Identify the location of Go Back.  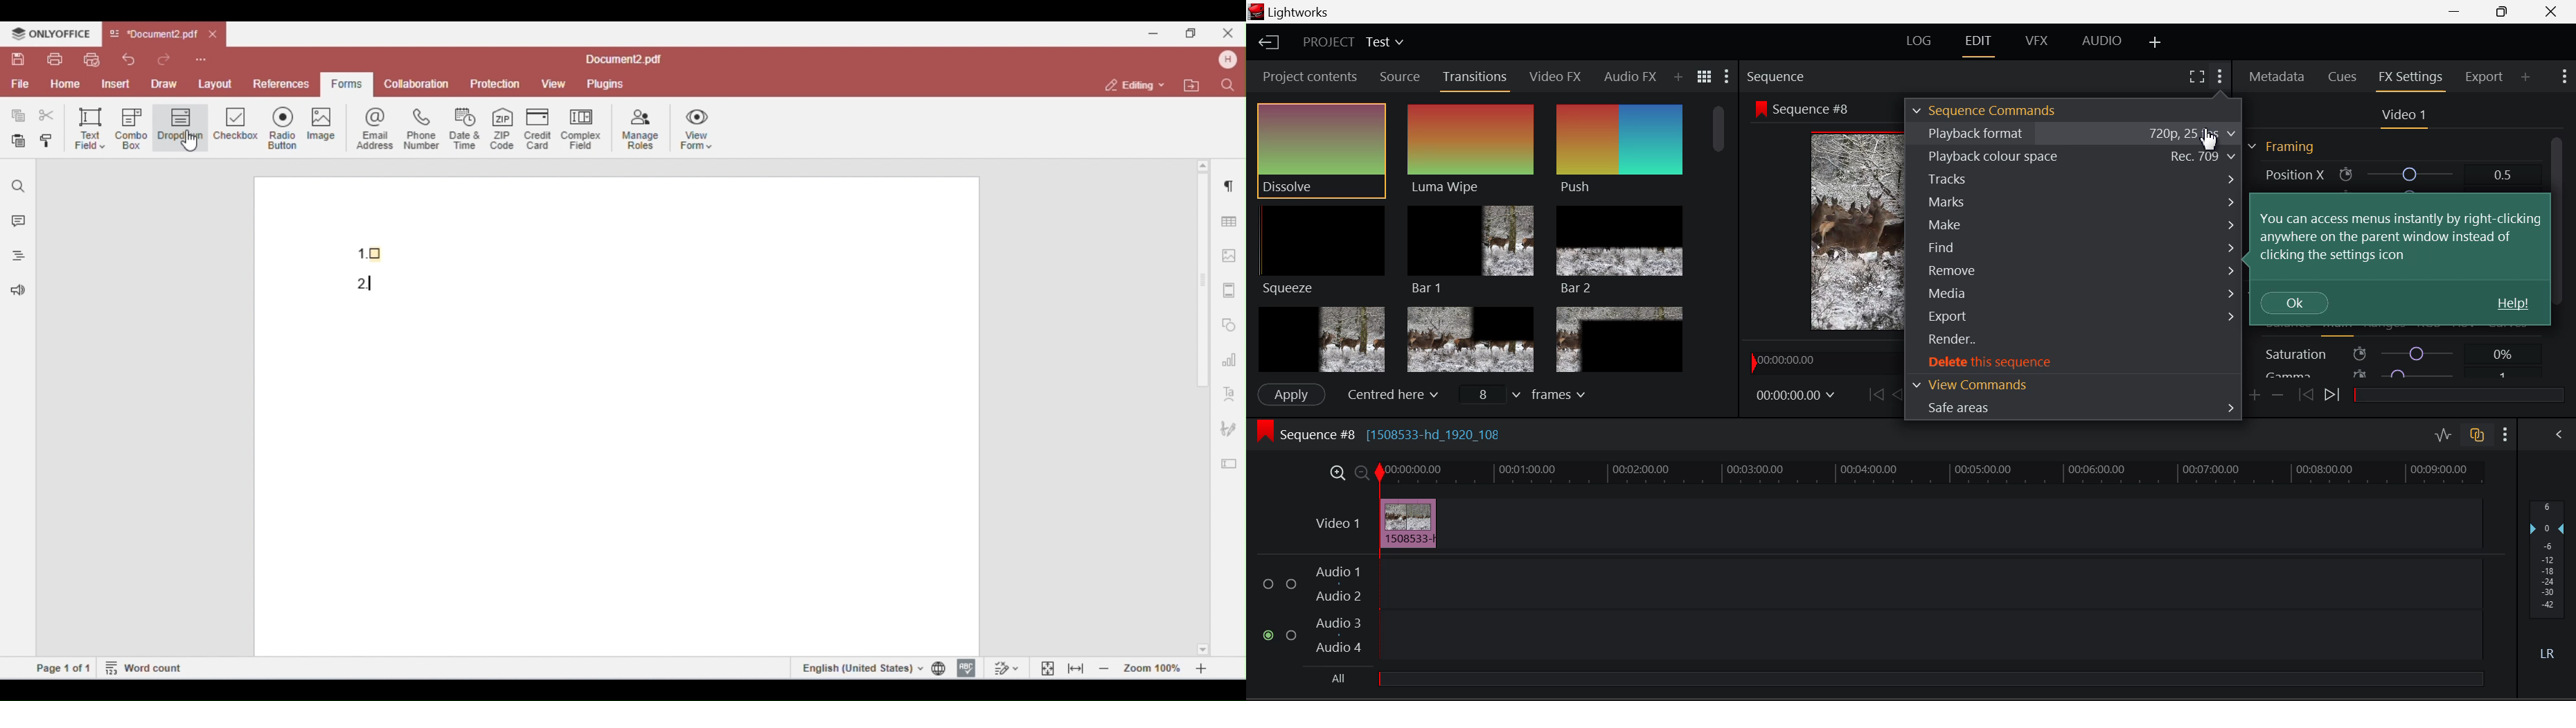
(1899, 394).